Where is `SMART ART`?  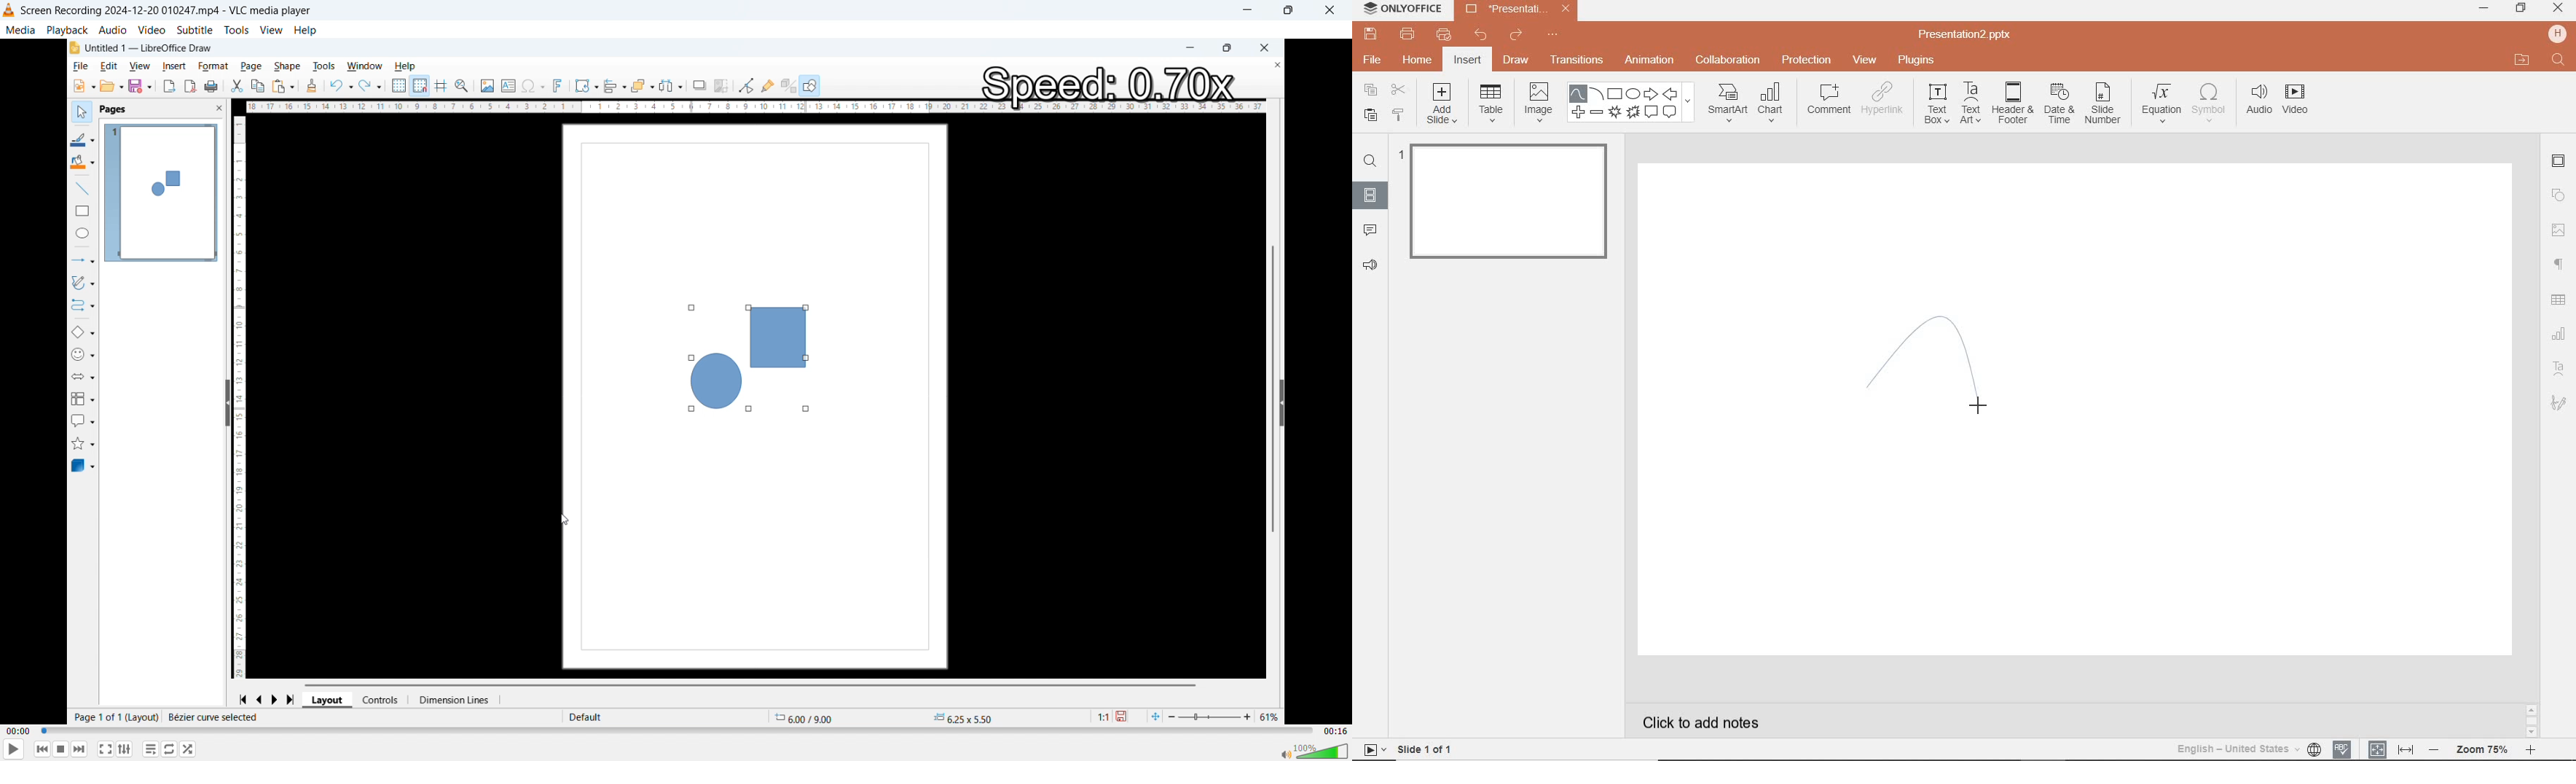 SMART ART is located at coordinates (1727, 104).